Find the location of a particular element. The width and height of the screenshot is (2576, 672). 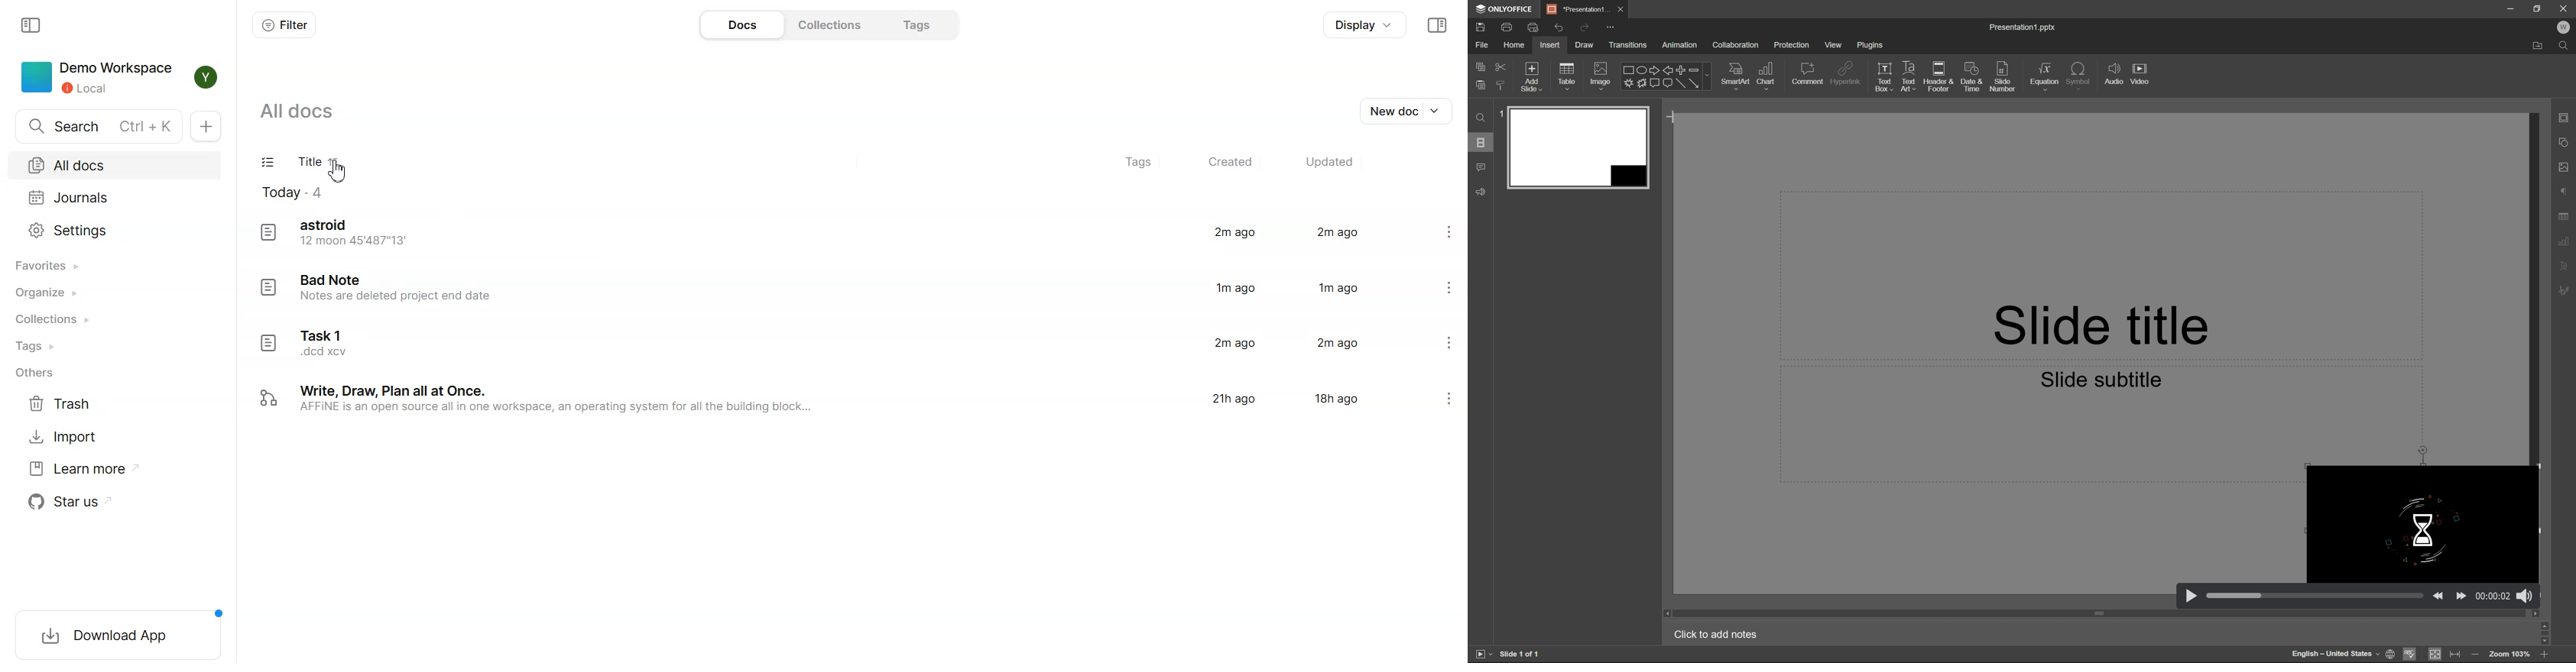

animation is located at coordinates (1681, 45).